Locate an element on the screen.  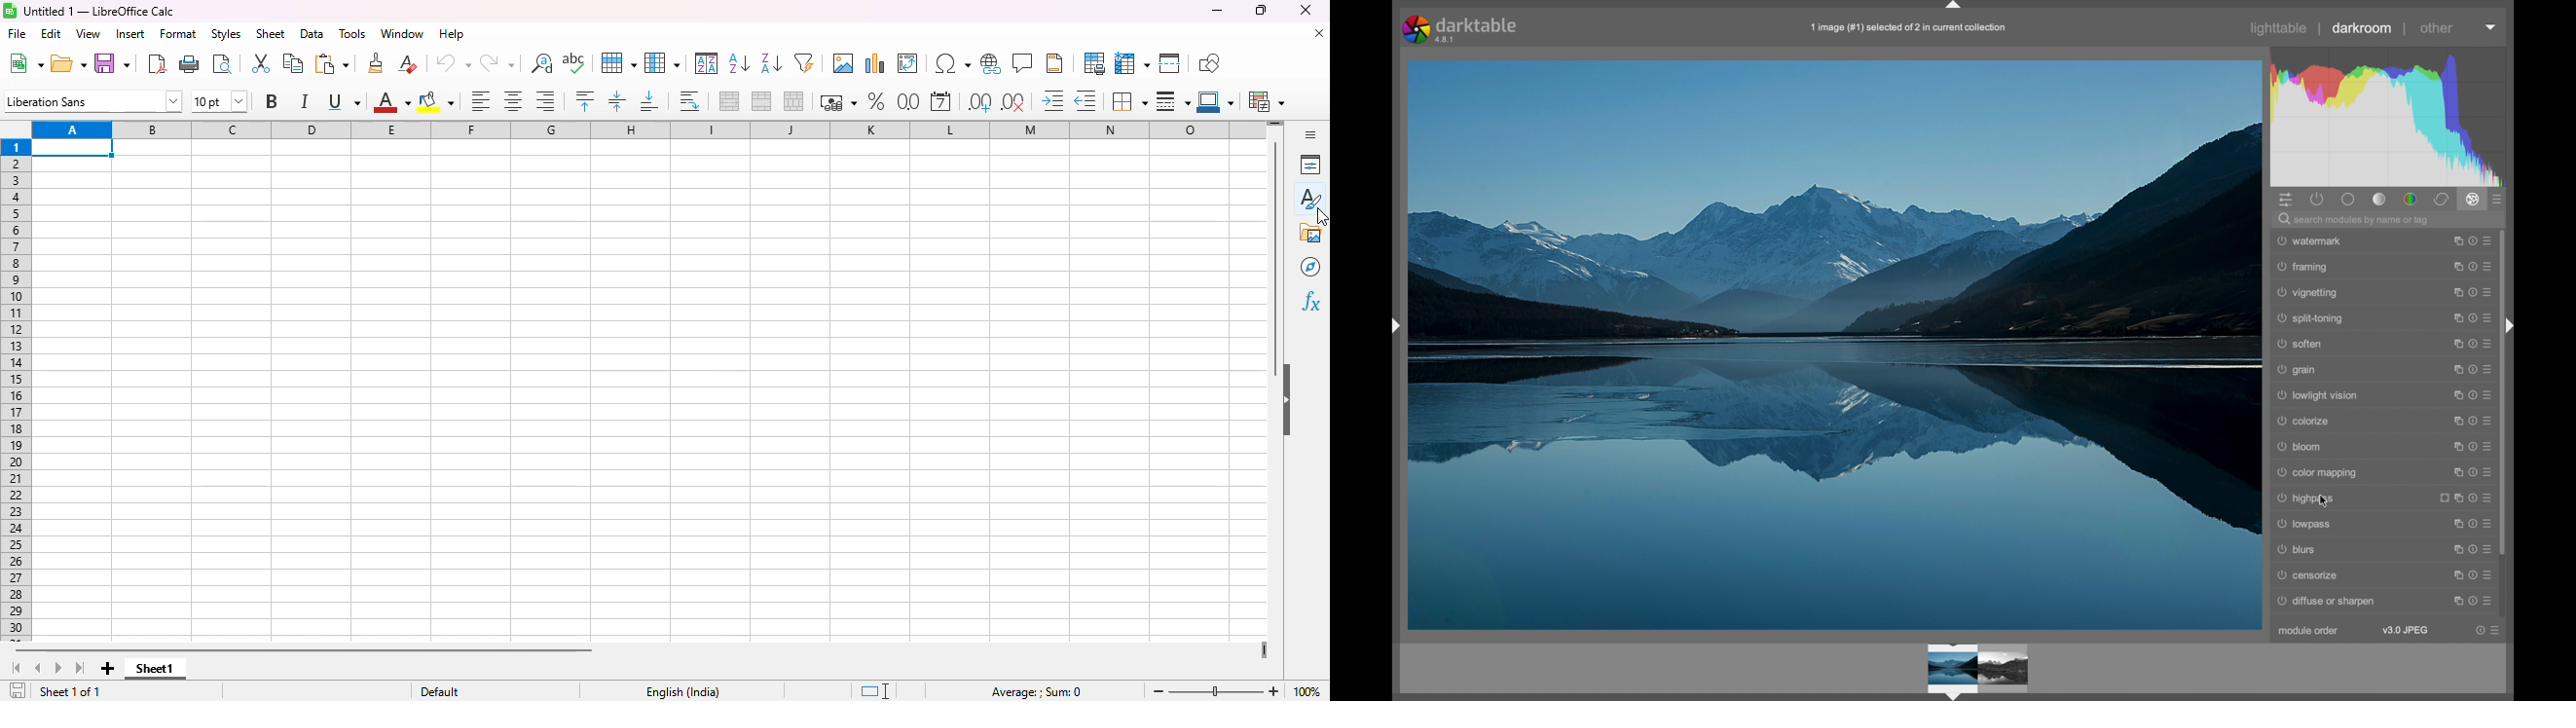
data is located at coordinates (313, 34).